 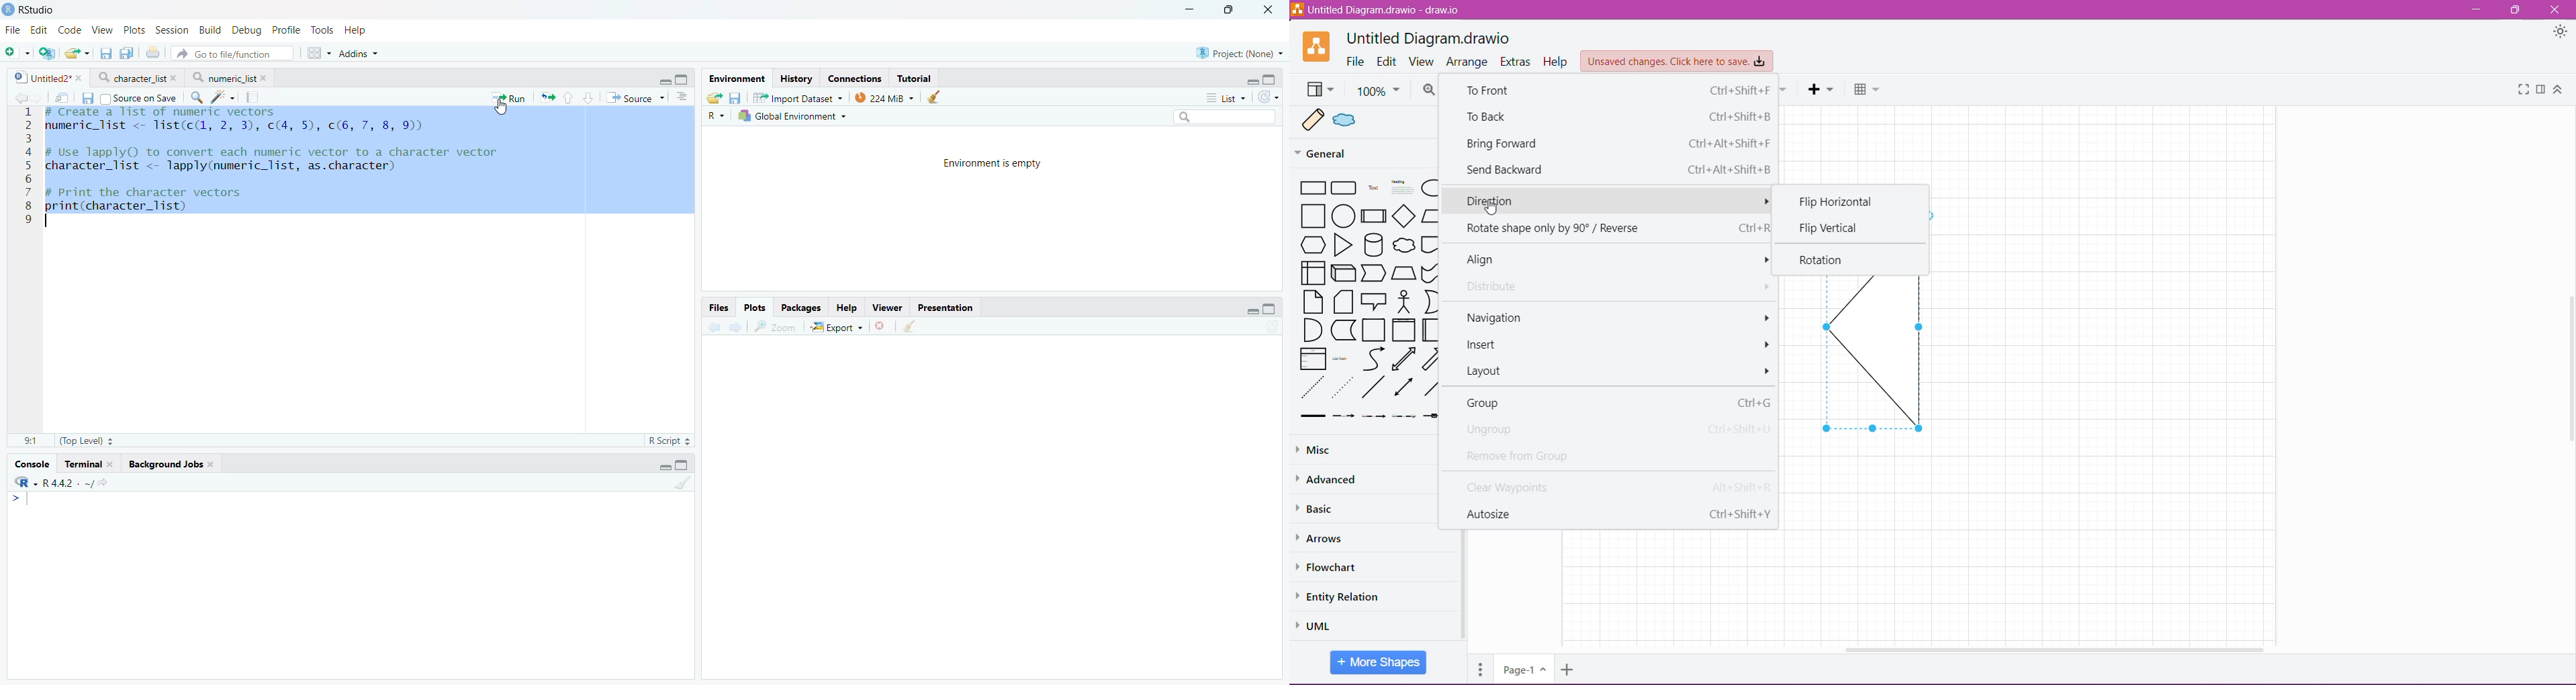 What do you see at coordinates (684, 465) in the screenshot?
I see `Full Height` at bounding box center [684, 465].